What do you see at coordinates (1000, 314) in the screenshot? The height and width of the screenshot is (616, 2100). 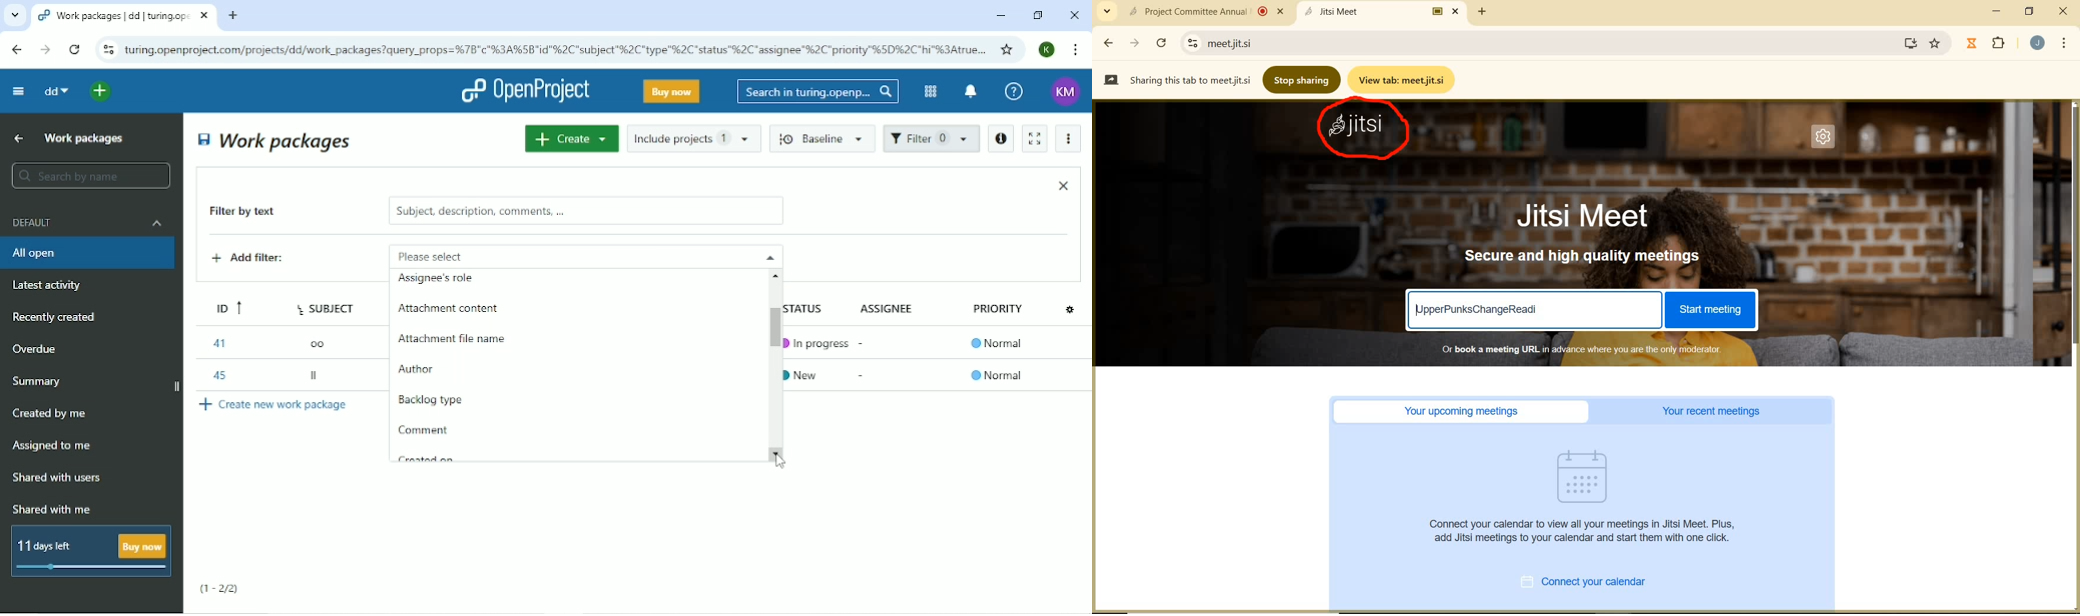 I see `Priority` at bounding box center [1000, 314].